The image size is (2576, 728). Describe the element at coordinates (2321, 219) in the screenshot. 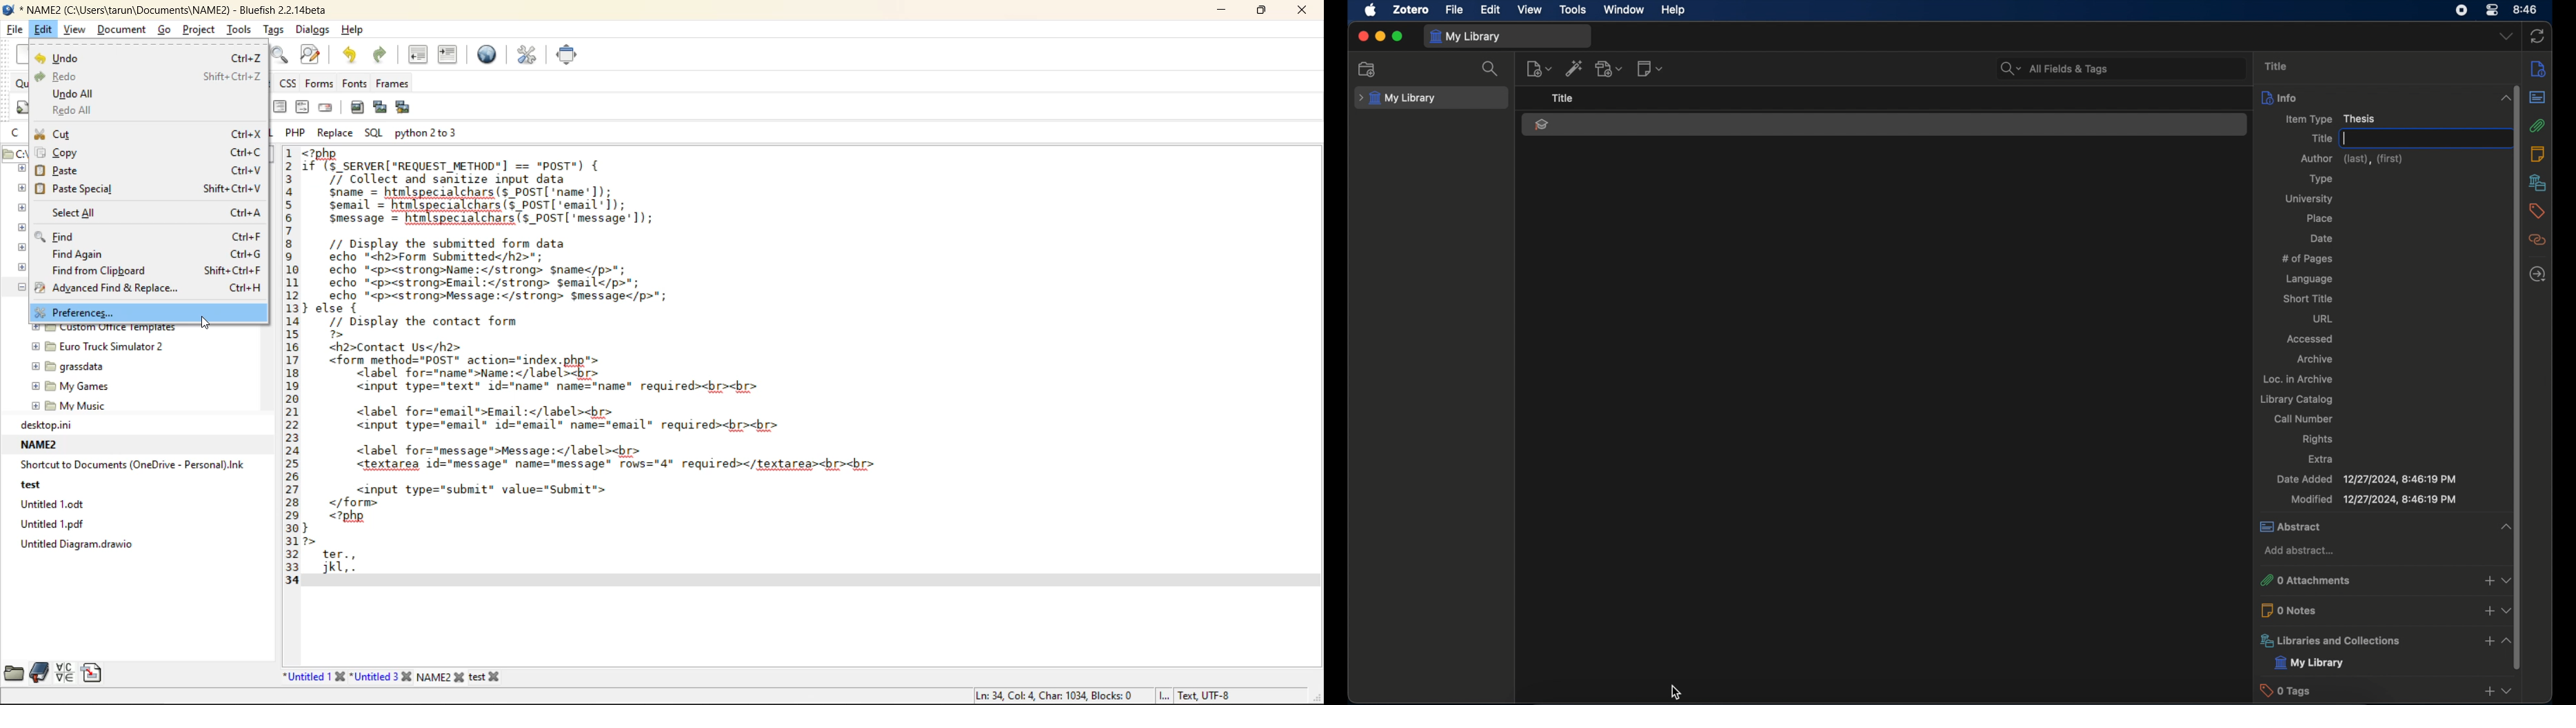

I see `place` at that location.